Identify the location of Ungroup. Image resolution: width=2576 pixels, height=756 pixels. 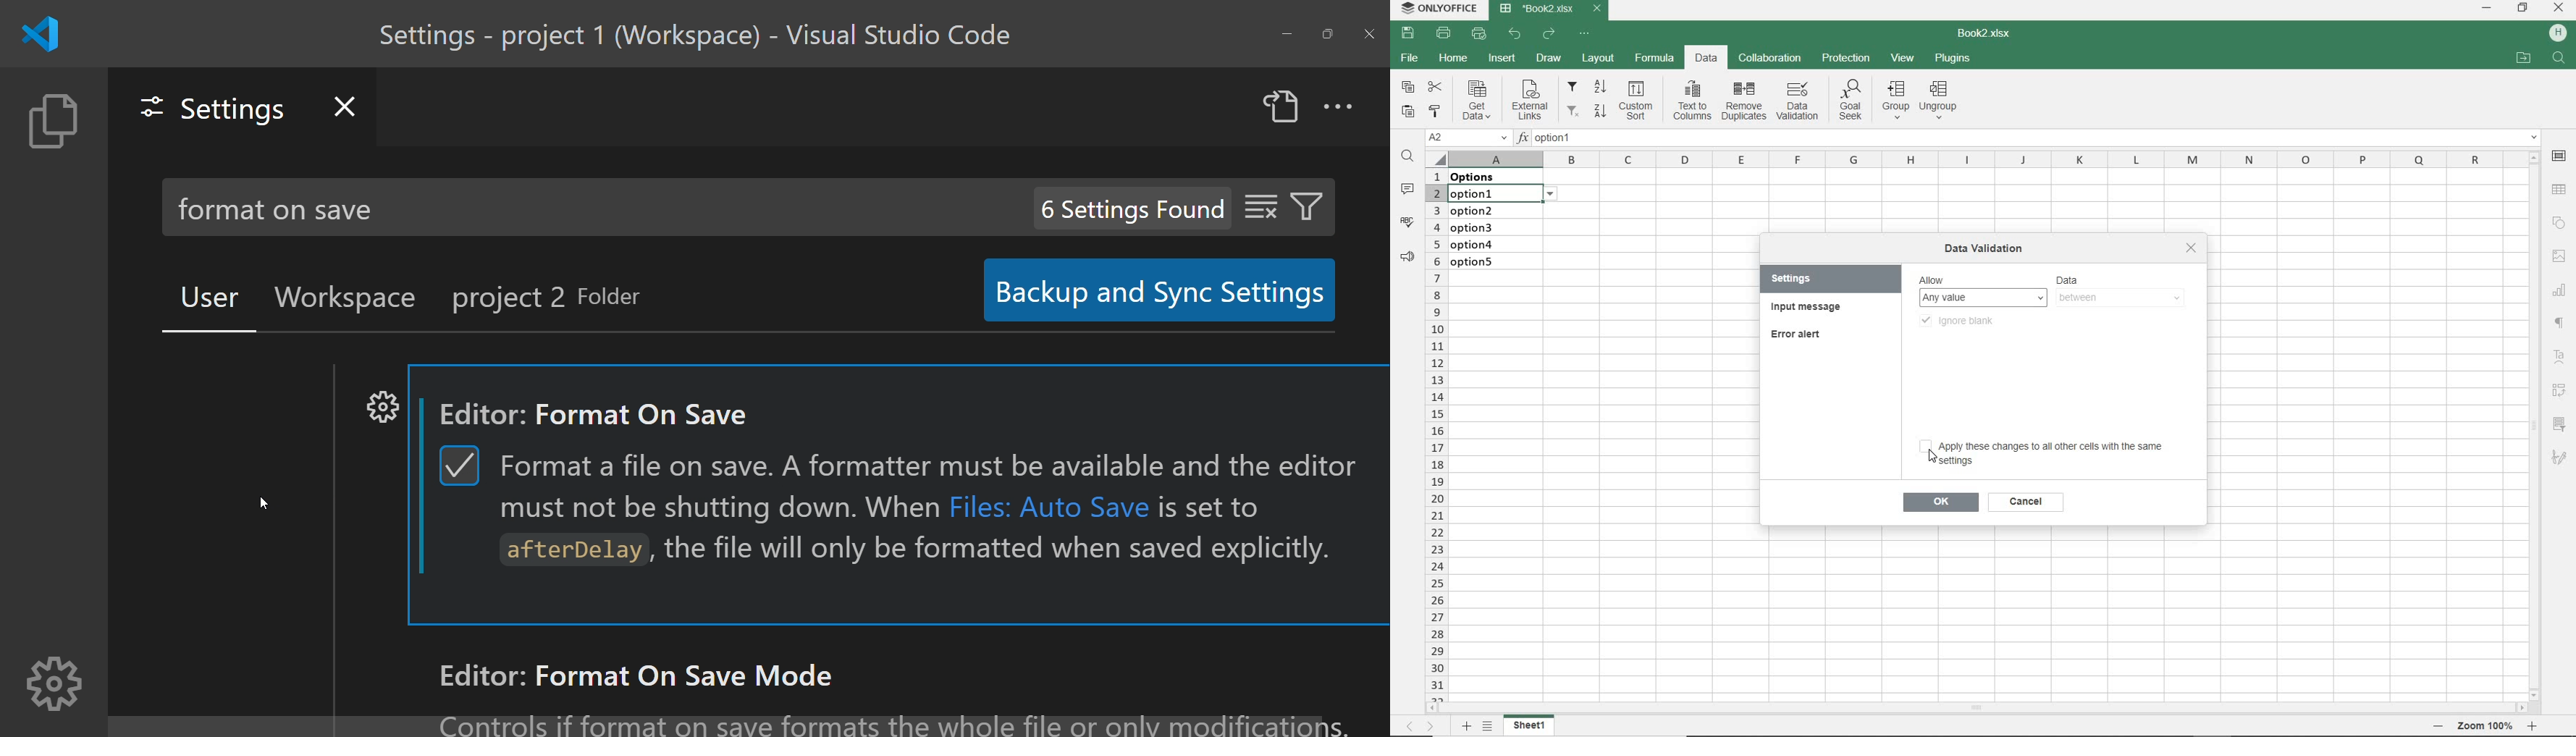
(1941, 100).